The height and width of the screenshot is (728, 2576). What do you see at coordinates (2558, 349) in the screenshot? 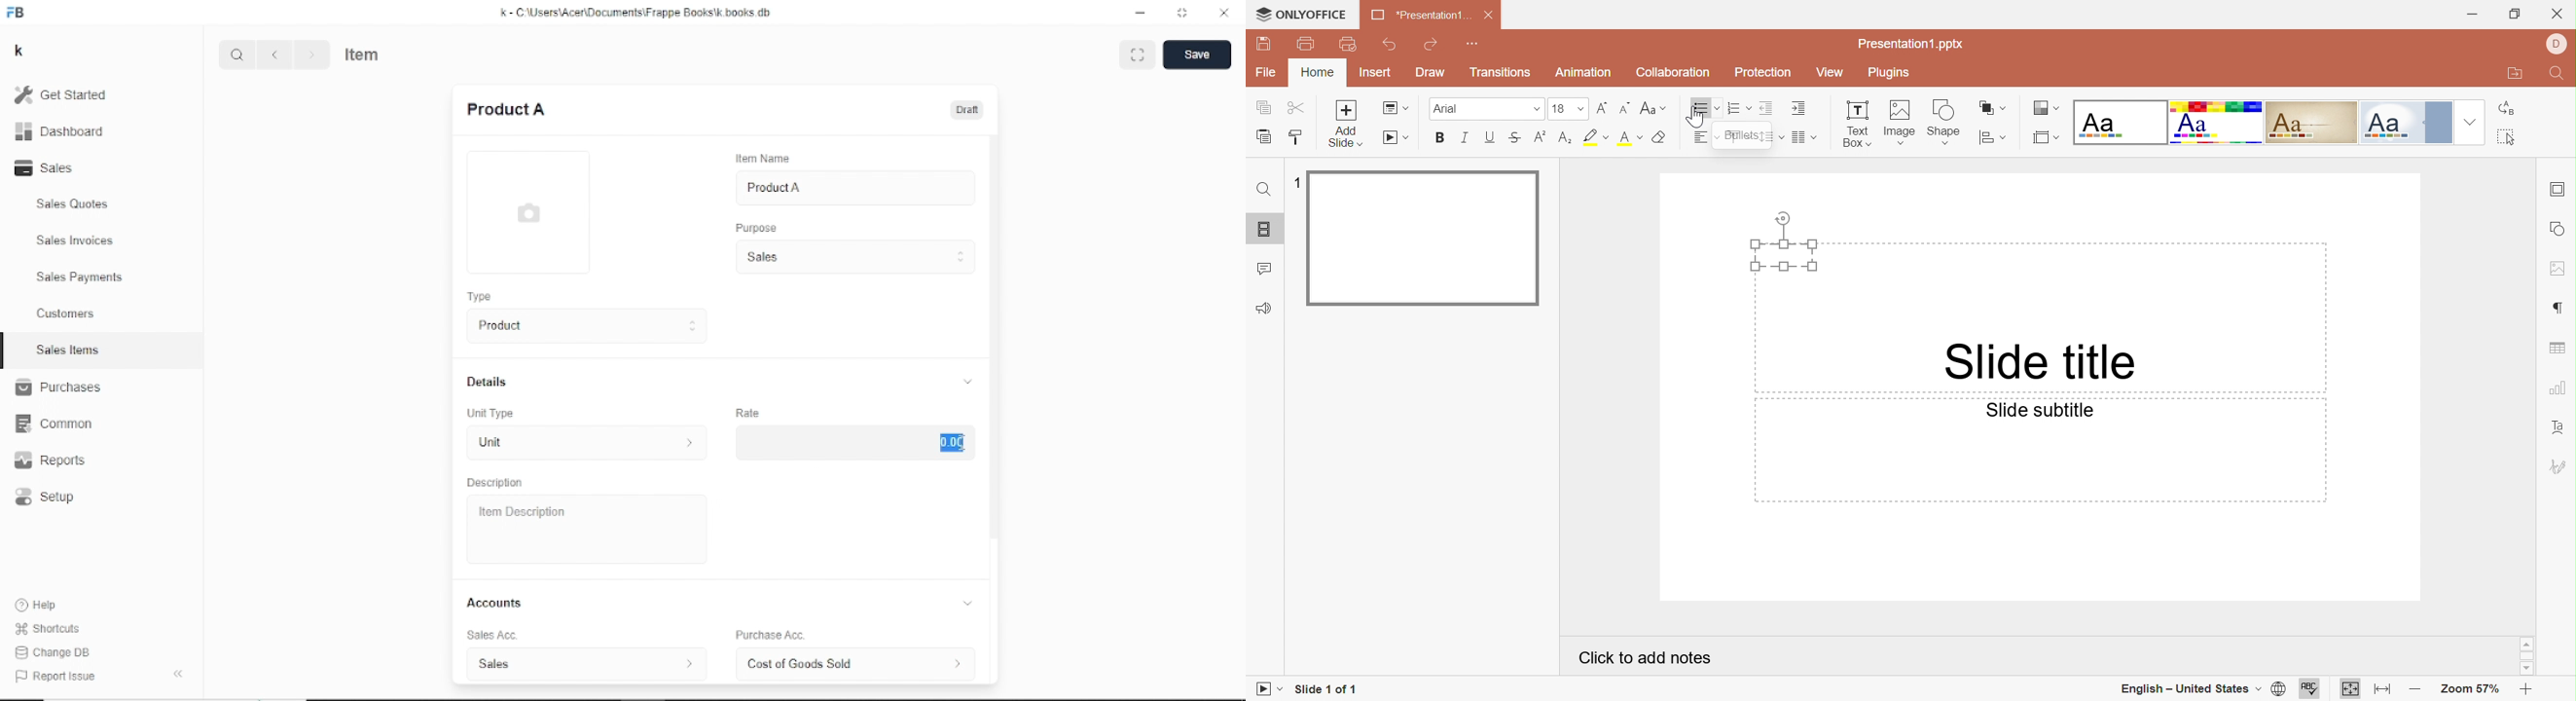
I see `table settings` at bounding box center [2558, 349].